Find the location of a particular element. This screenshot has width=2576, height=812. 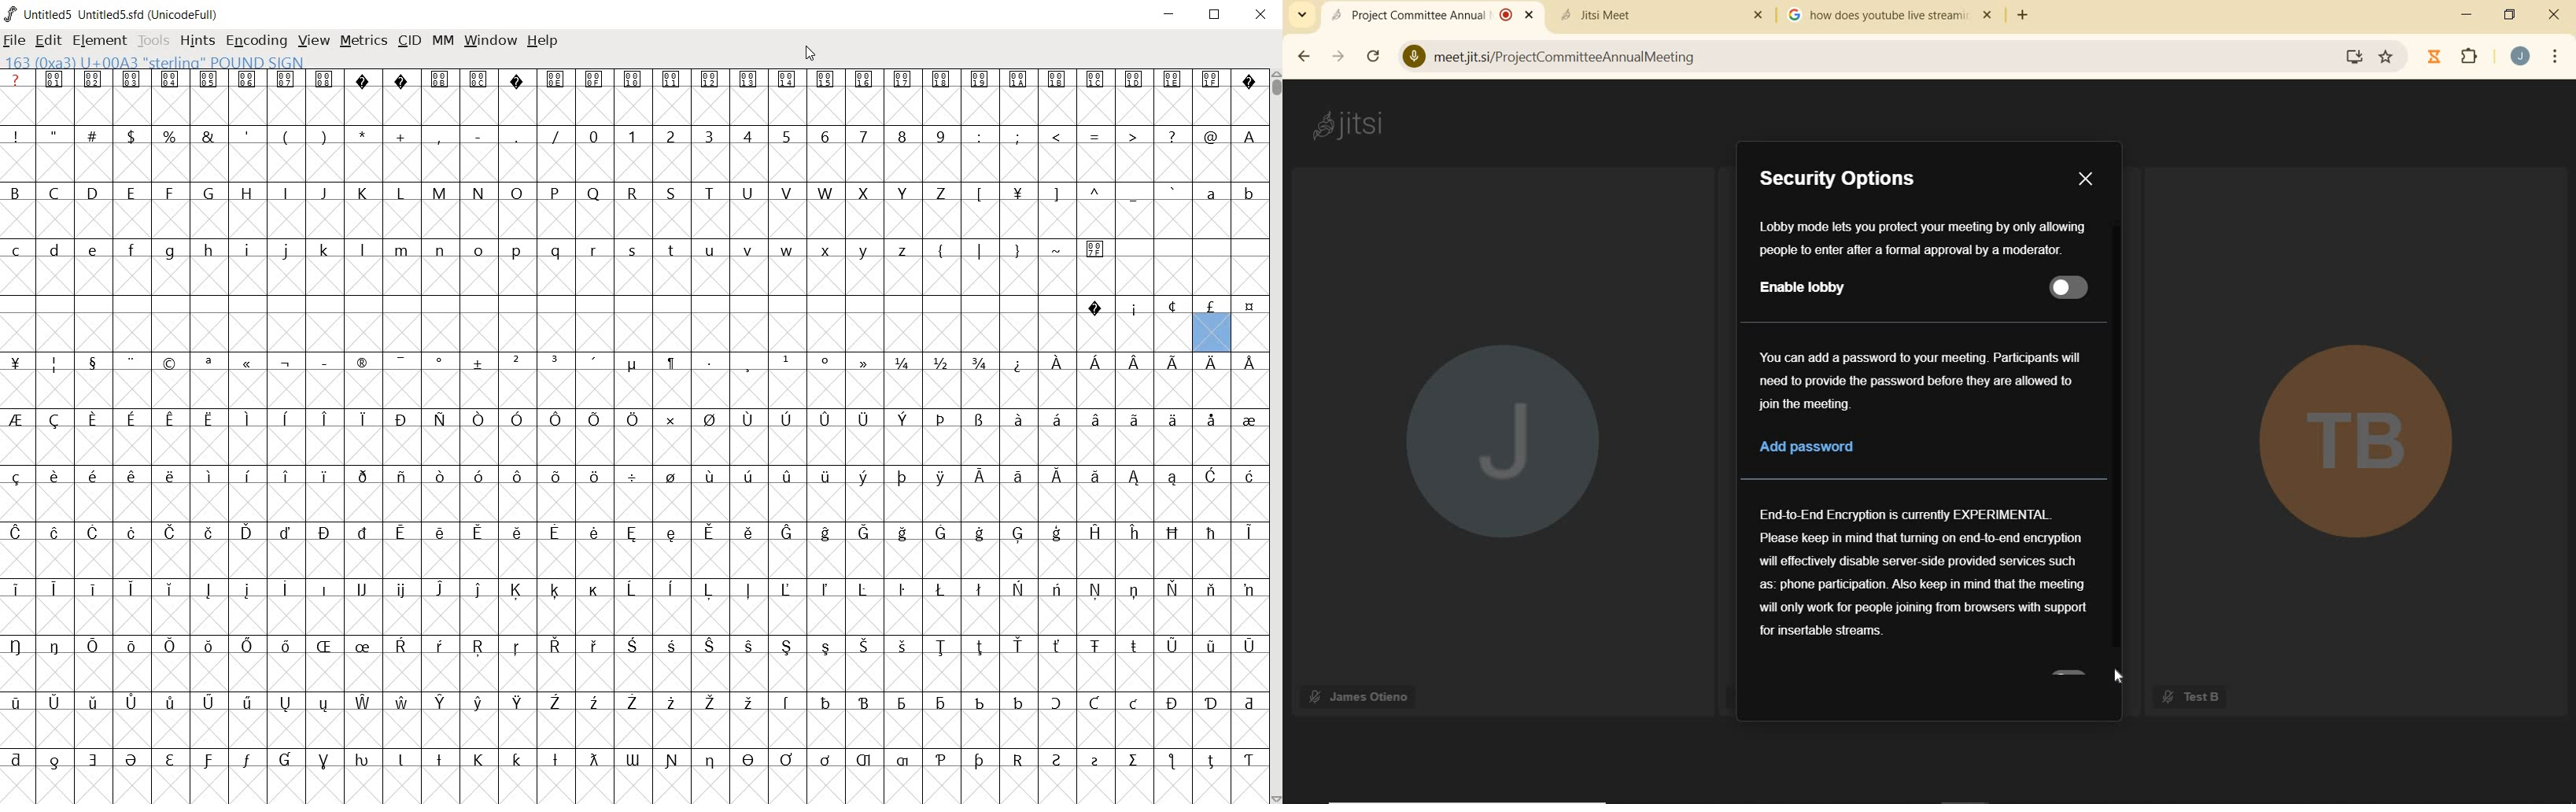

Symbol is located at coordinates (553, 363).